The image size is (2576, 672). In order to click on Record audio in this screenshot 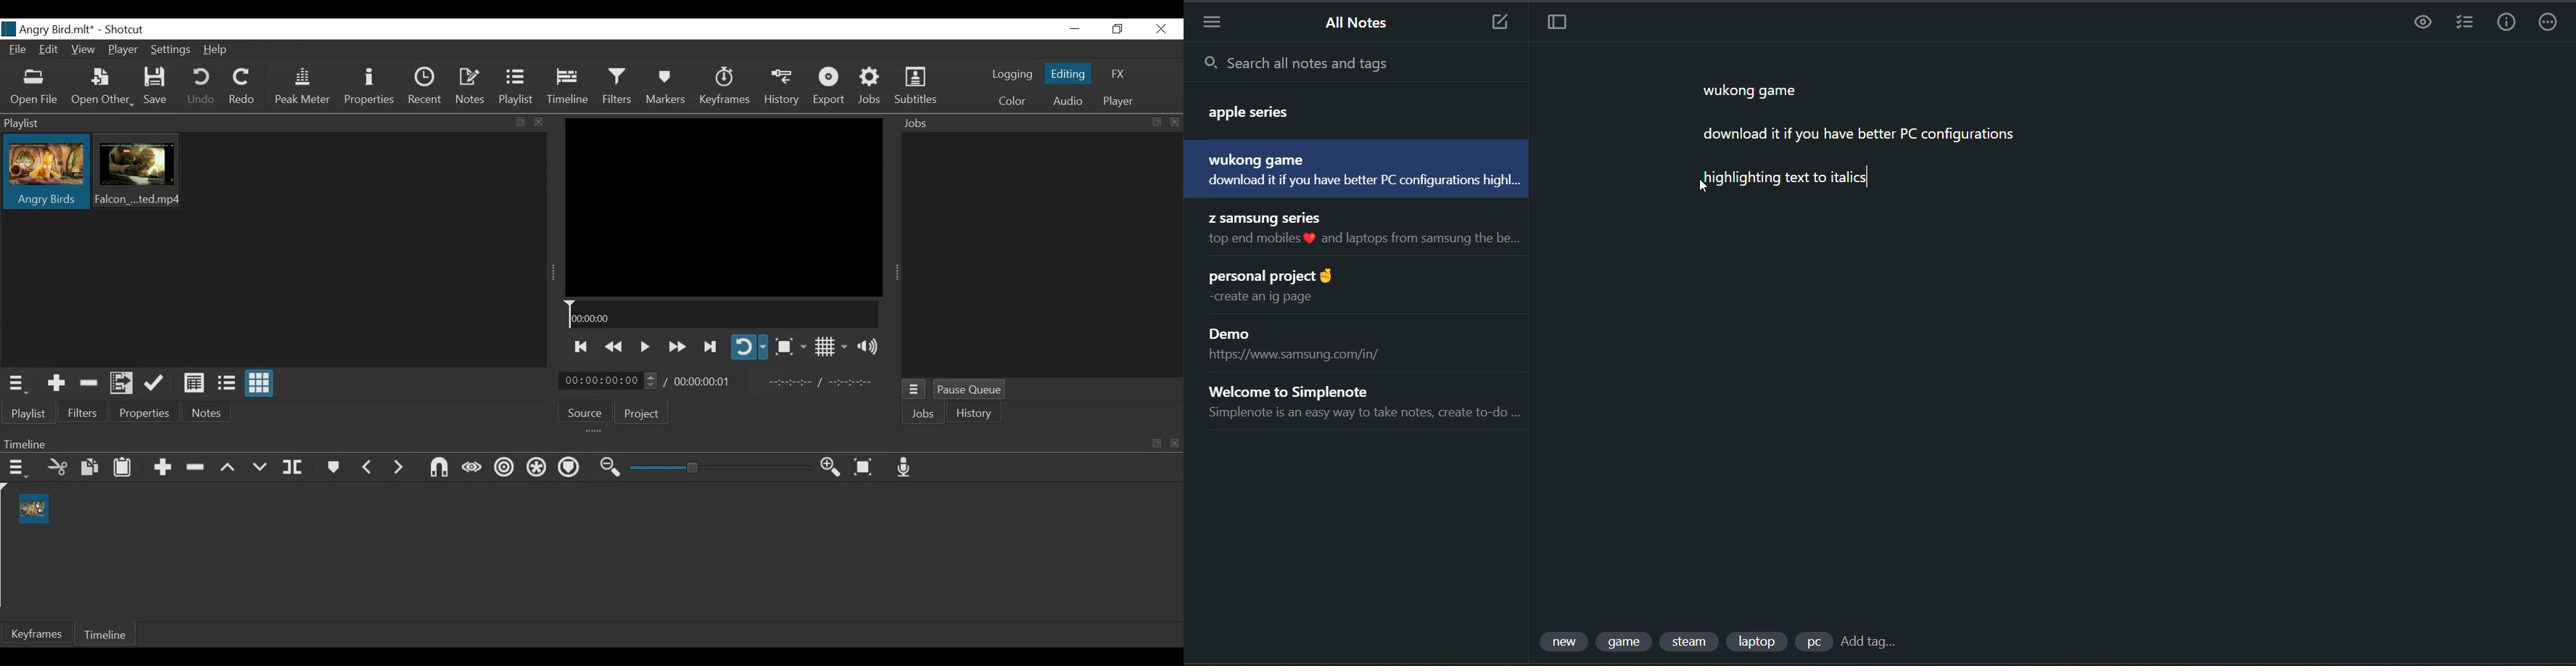, I will do `click(904, 469)`.